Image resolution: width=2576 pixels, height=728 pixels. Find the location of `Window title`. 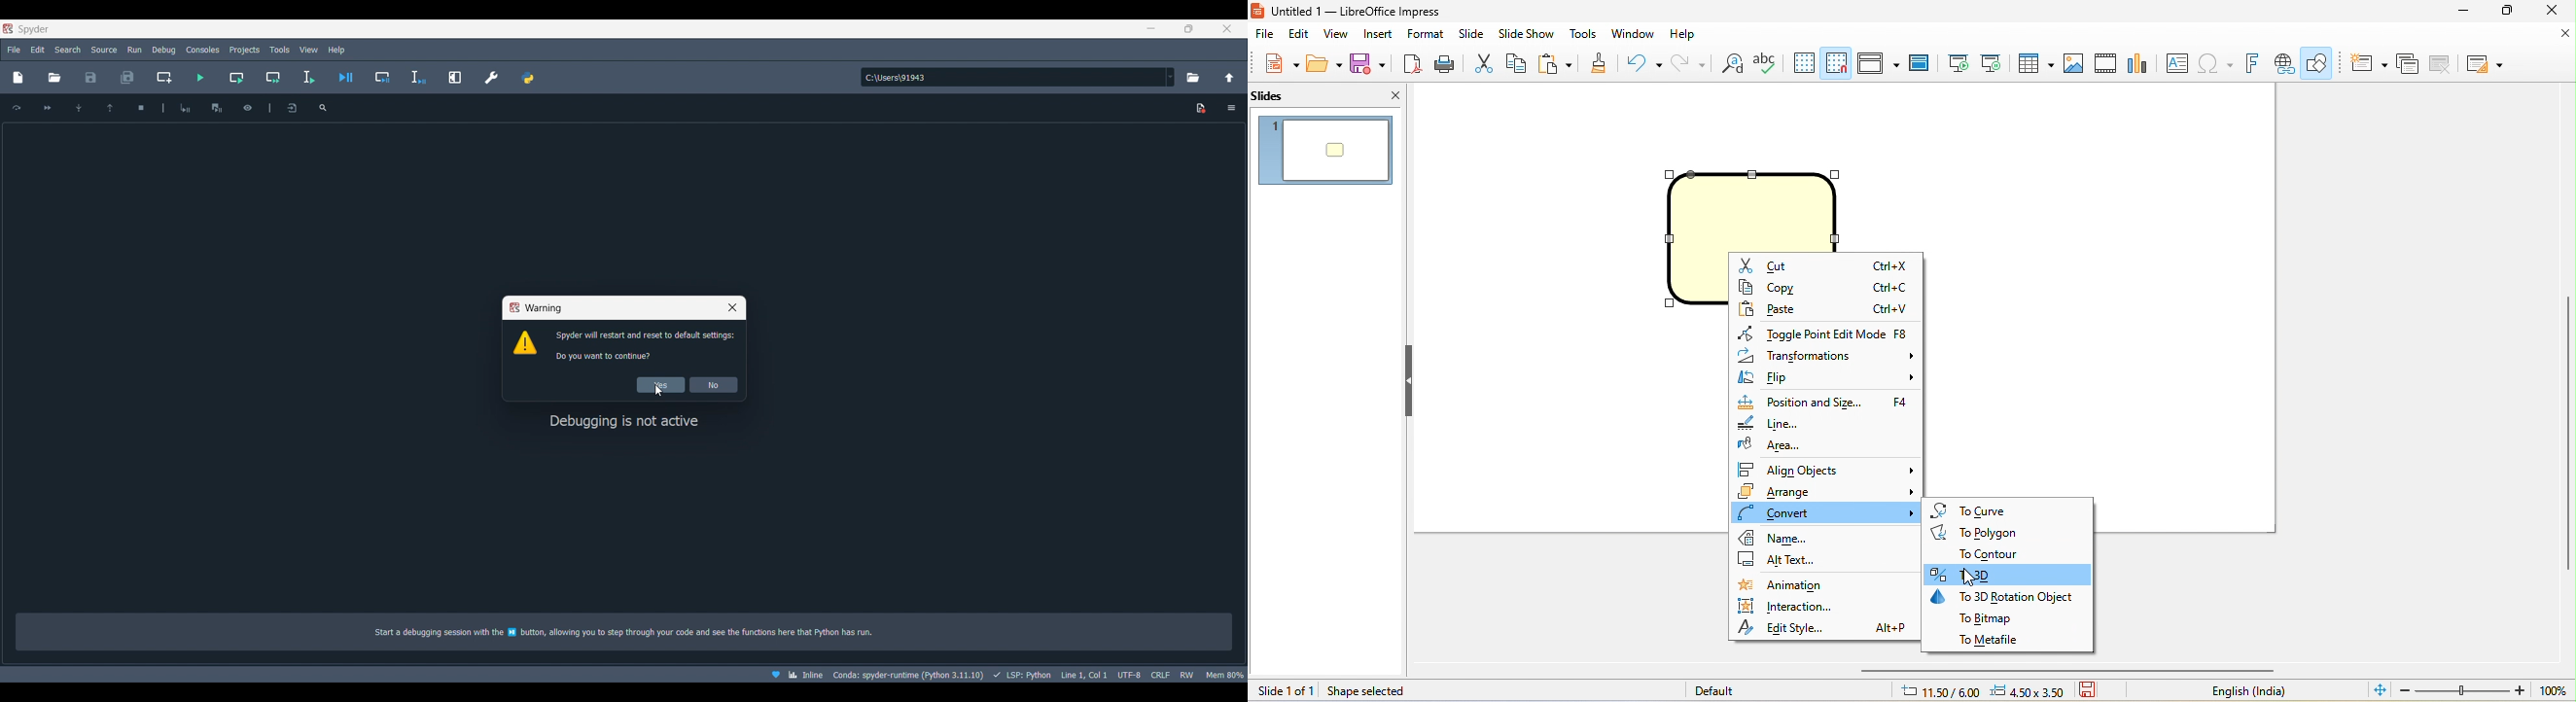

Window title is located at coordinates (535, 307).